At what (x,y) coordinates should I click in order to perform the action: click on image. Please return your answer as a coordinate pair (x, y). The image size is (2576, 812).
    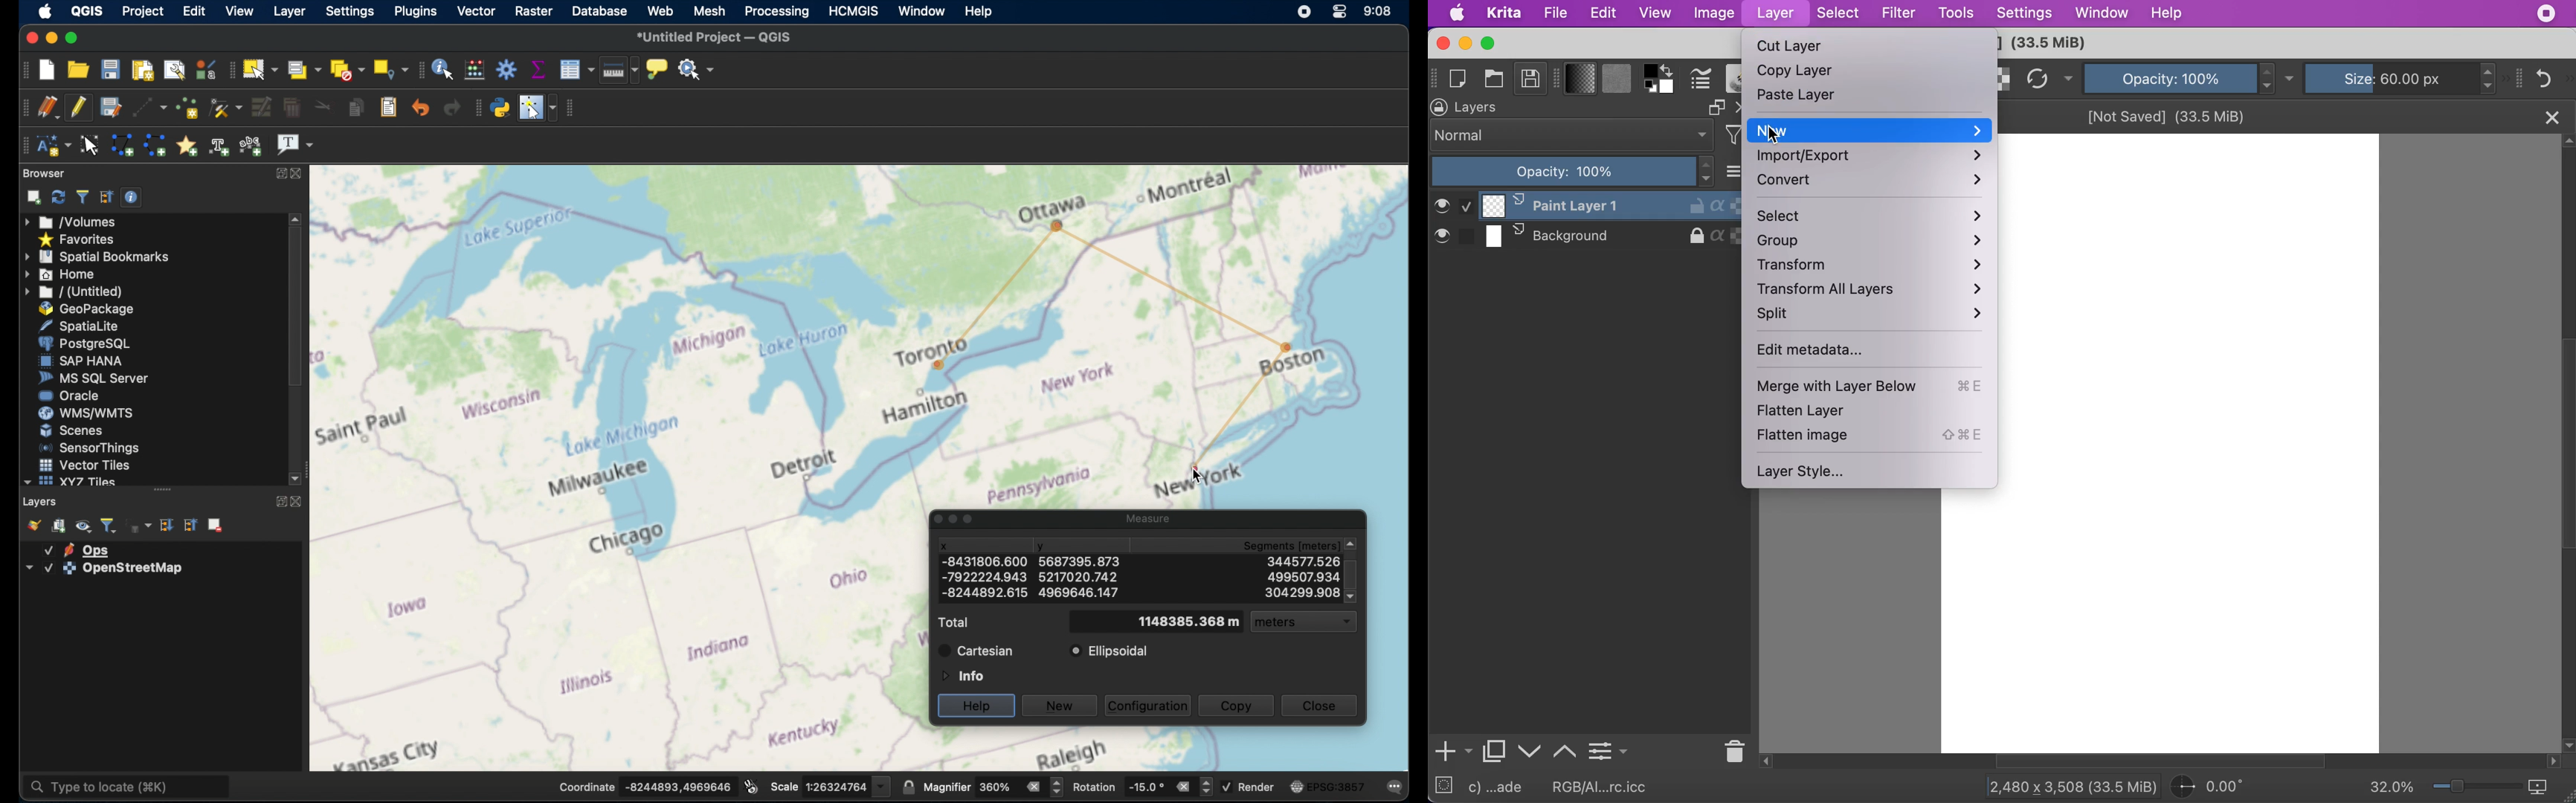
    Looking at the image, I should click on (1713, 14).